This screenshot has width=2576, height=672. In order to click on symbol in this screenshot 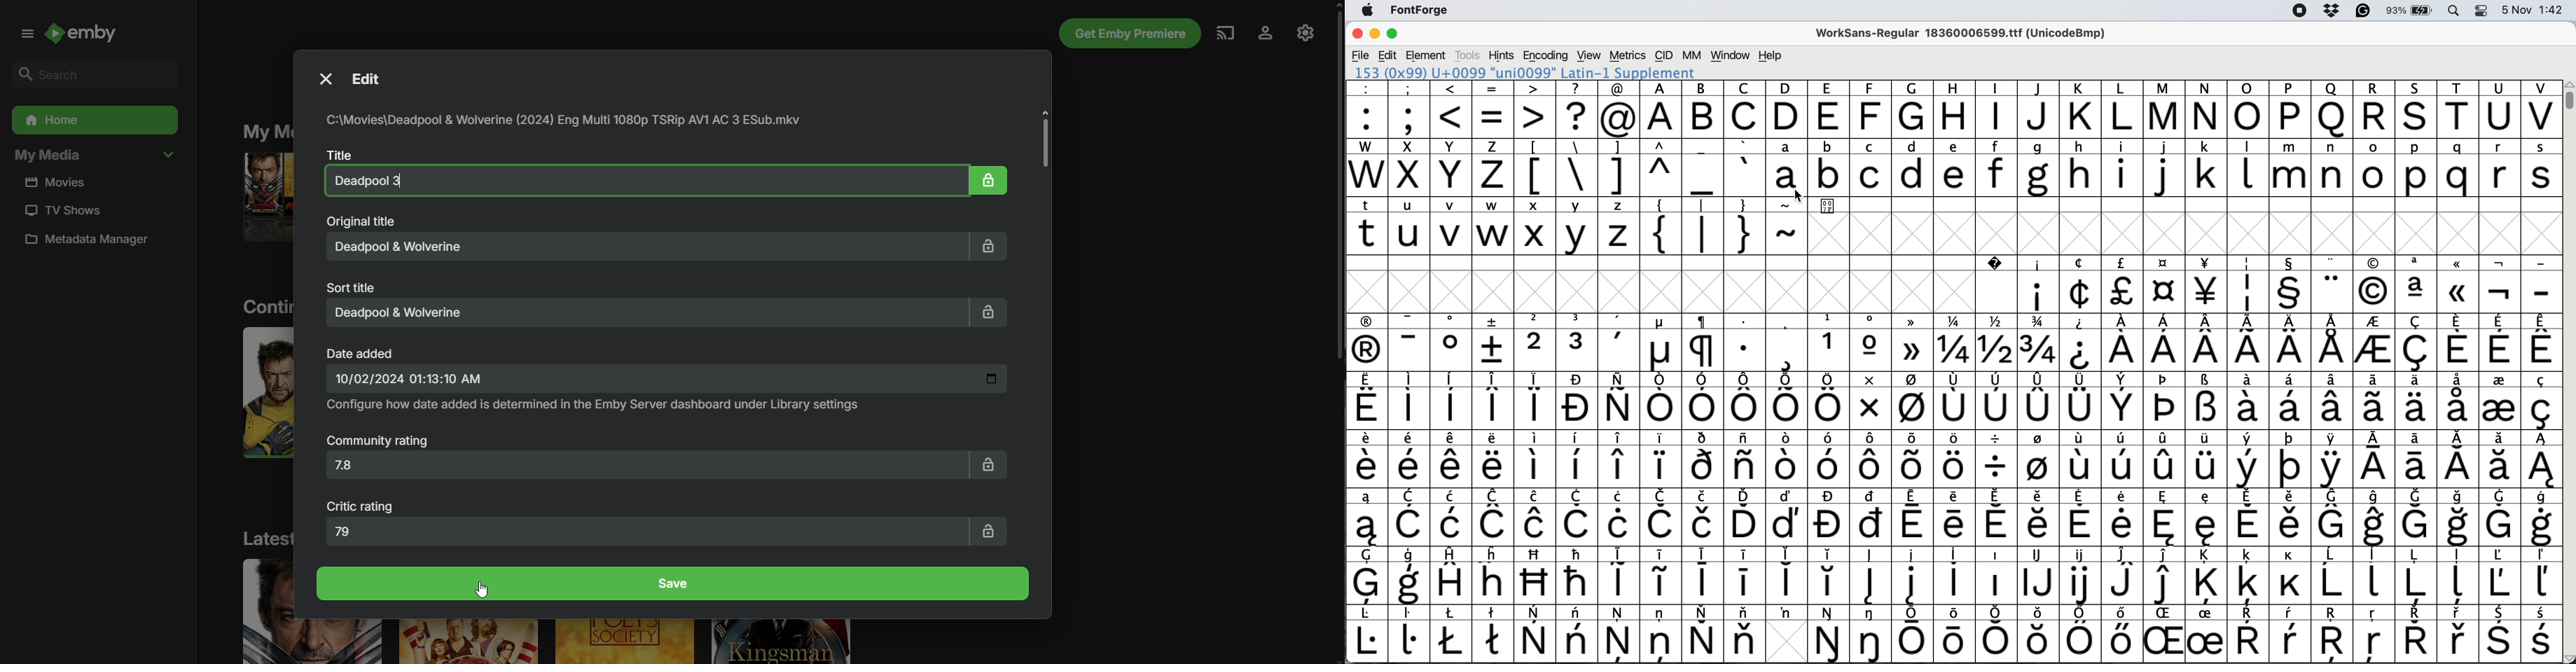, I will do `click(1367, 401)`.